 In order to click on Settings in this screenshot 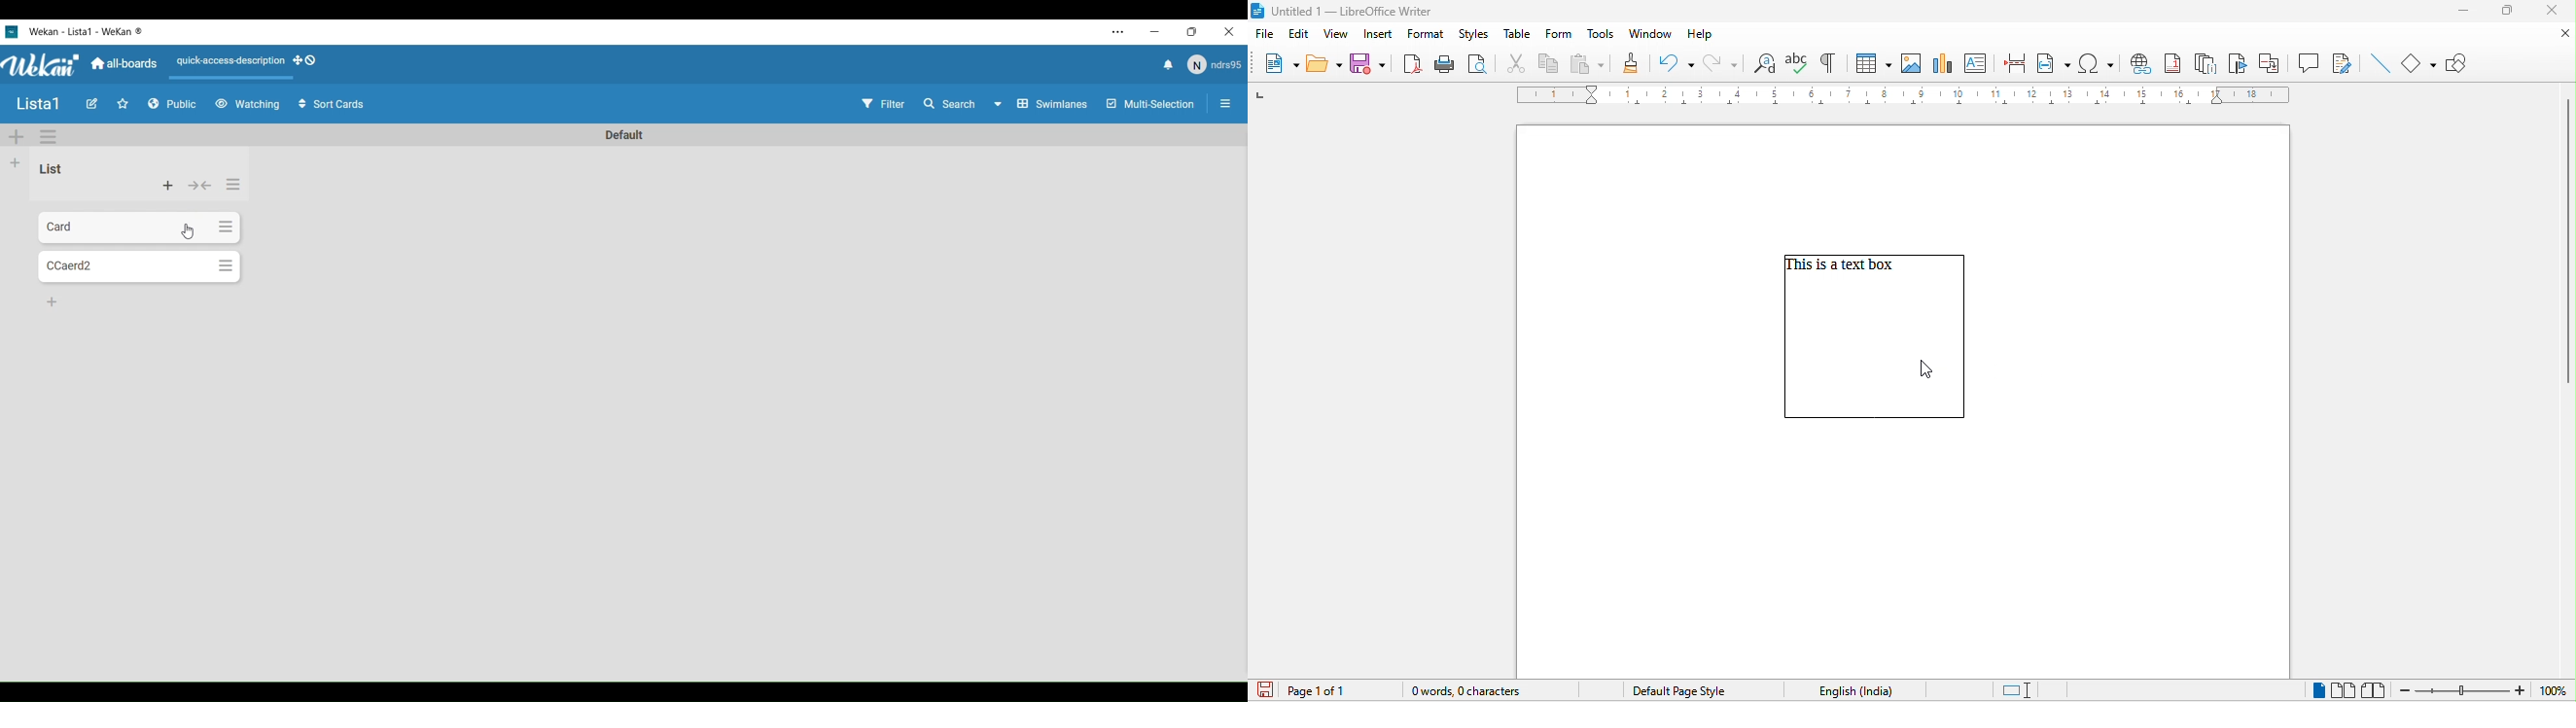, I will do `click(235, 184)`.